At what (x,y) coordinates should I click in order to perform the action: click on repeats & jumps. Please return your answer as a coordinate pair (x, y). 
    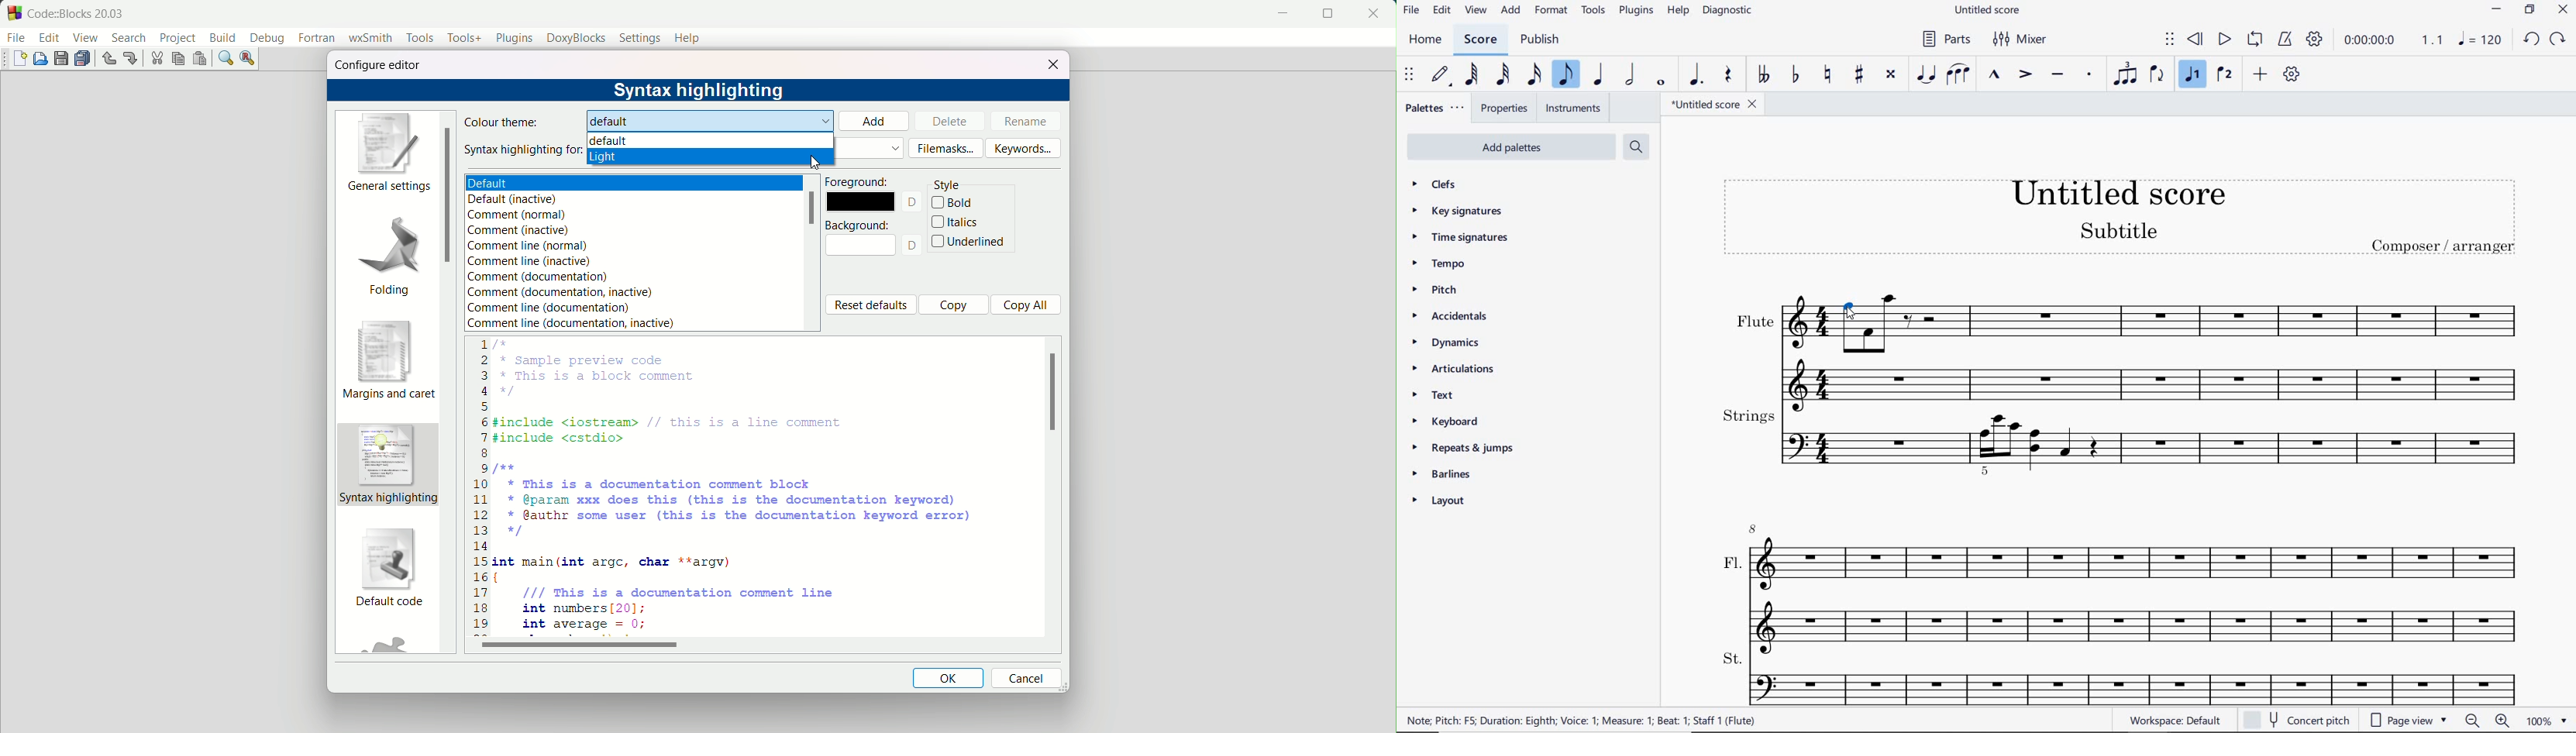
    Looking at the image, I should click on (1460, 448).